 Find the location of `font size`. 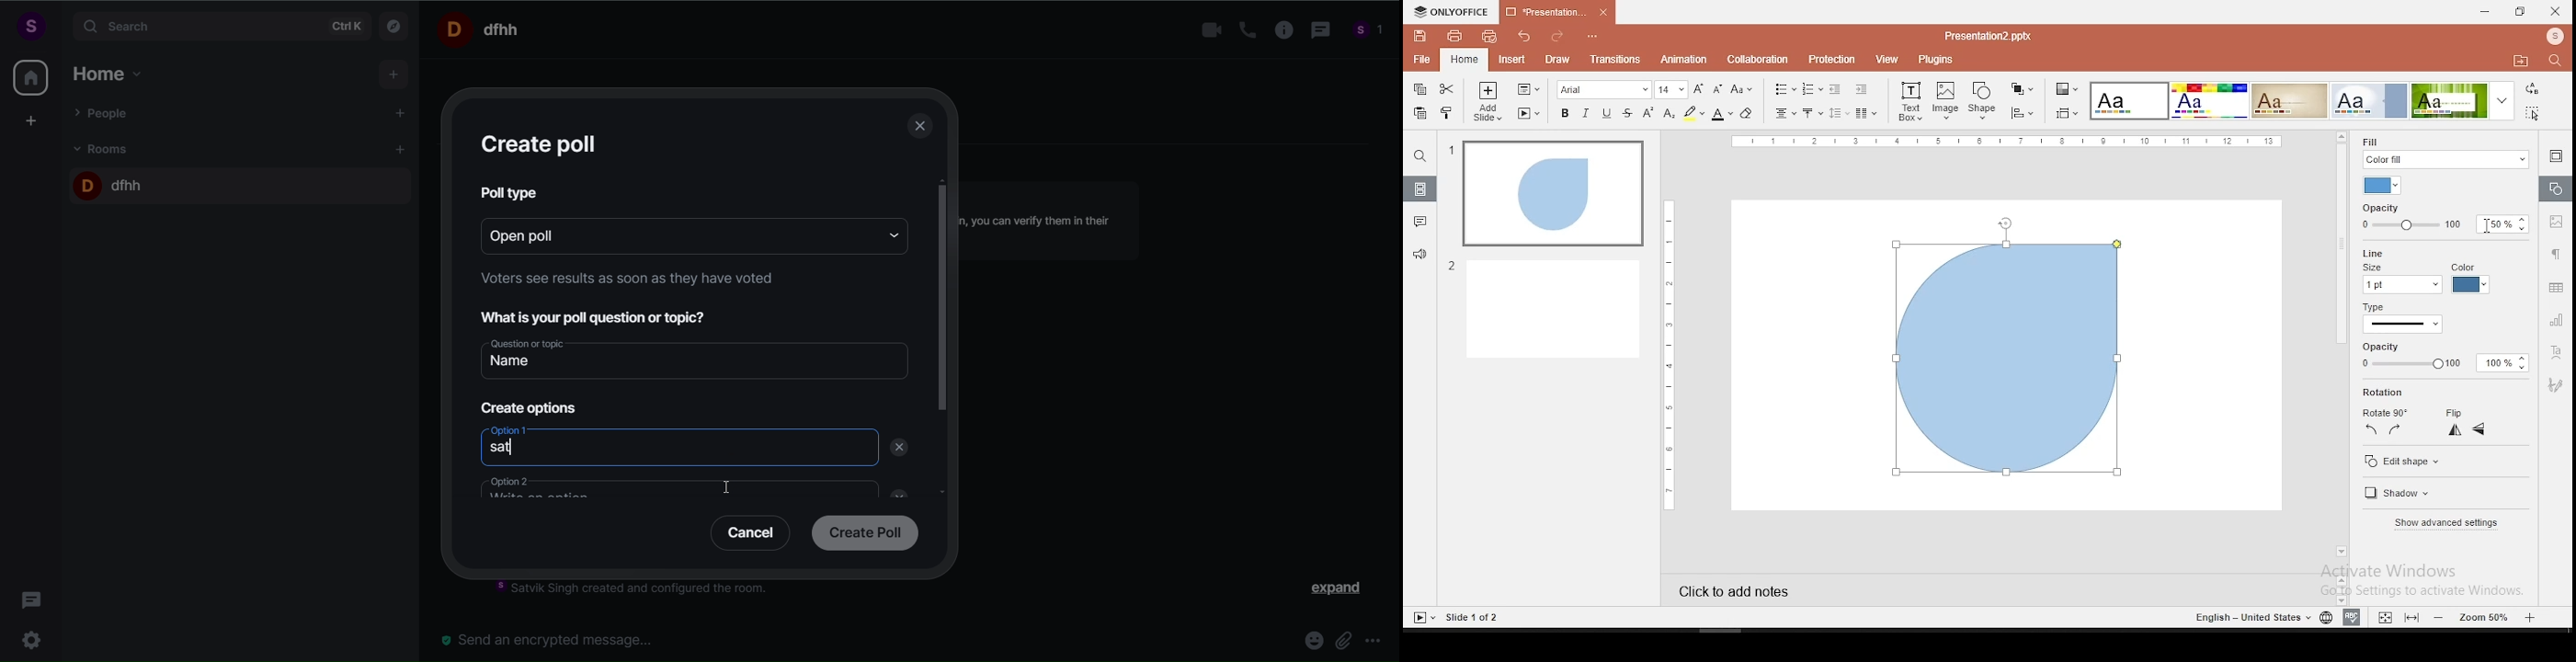

font size is located at coordinates (1672, 90).